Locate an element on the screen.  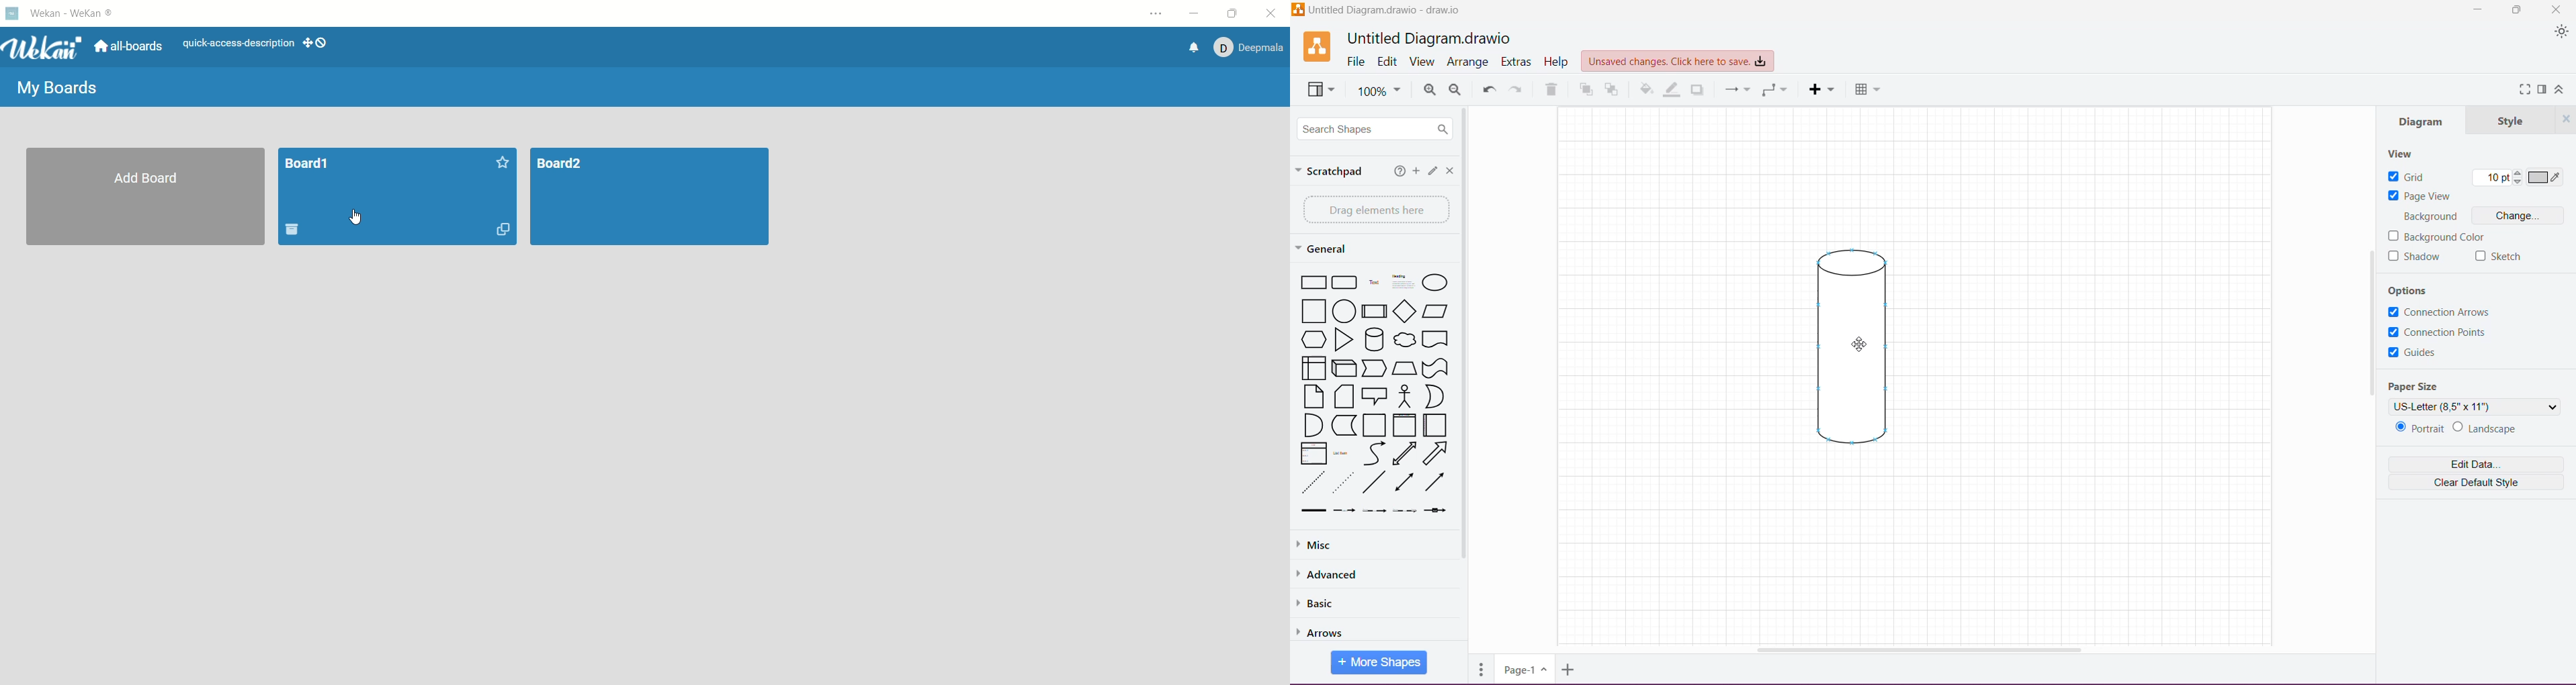
Collapse/Expand is located at coordinates (2560, 89).